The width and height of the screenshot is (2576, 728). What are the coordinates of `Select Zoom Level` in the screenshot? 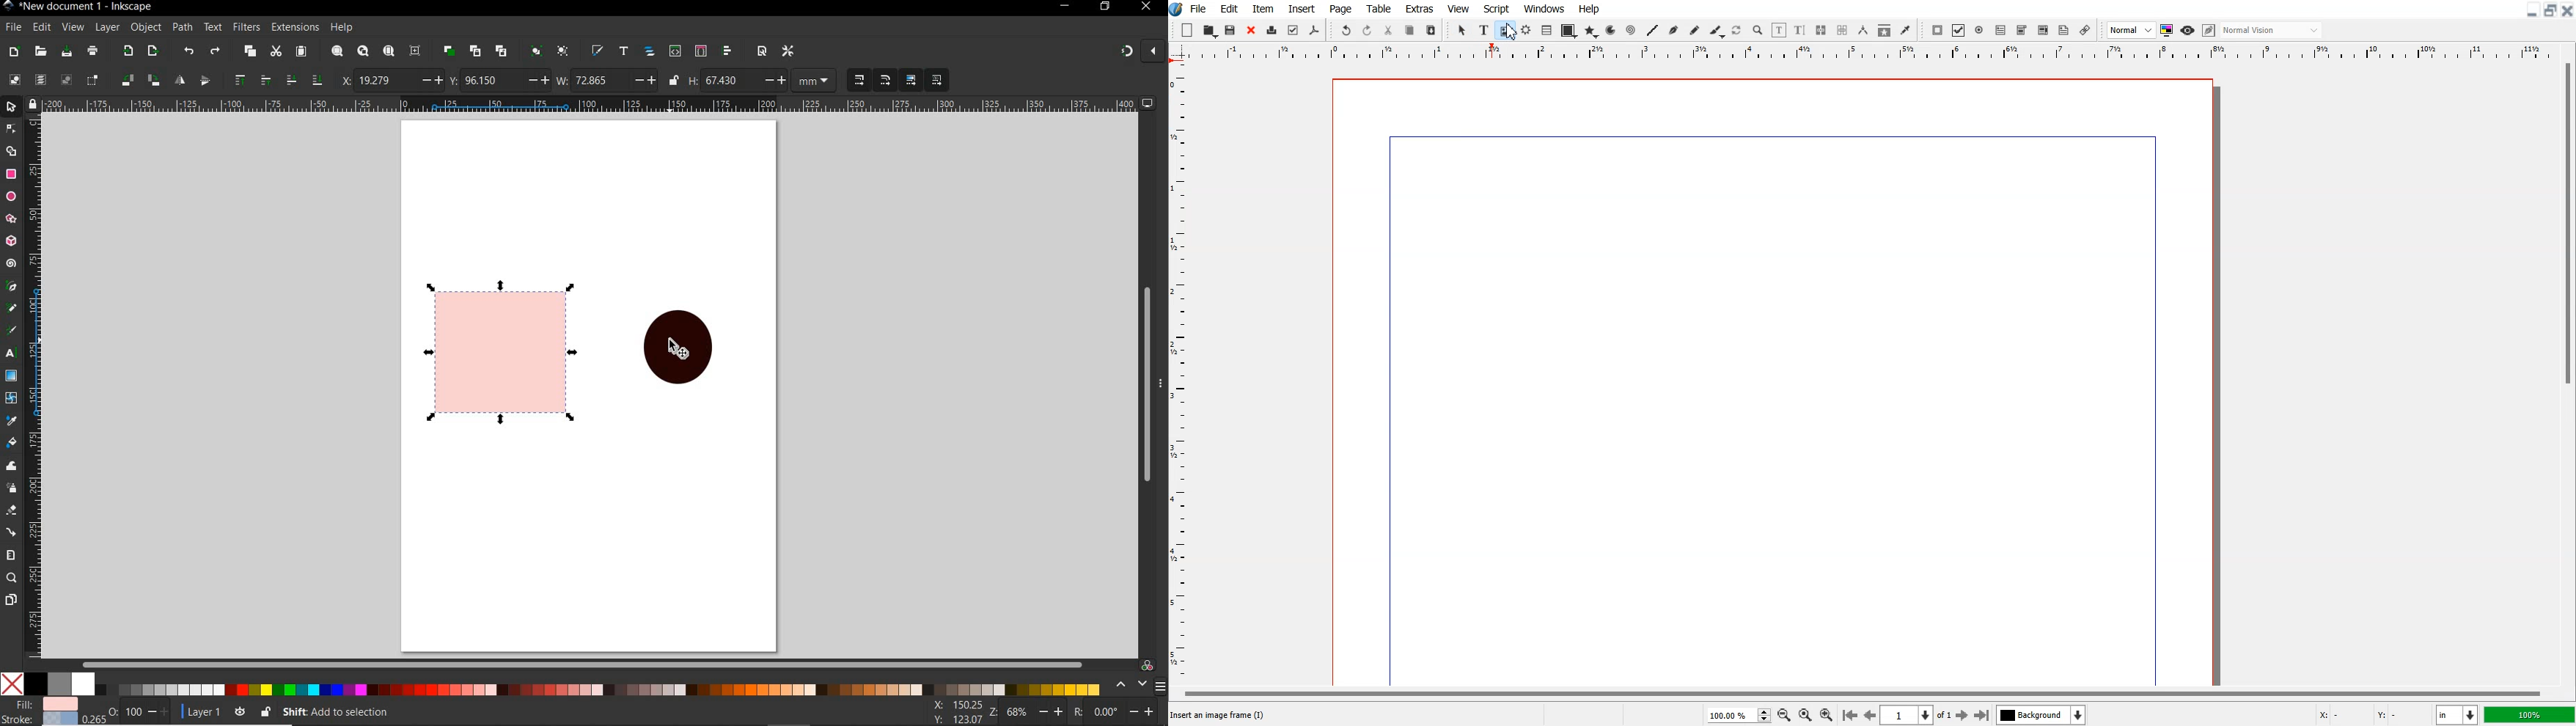 It's located at (1739, 714).